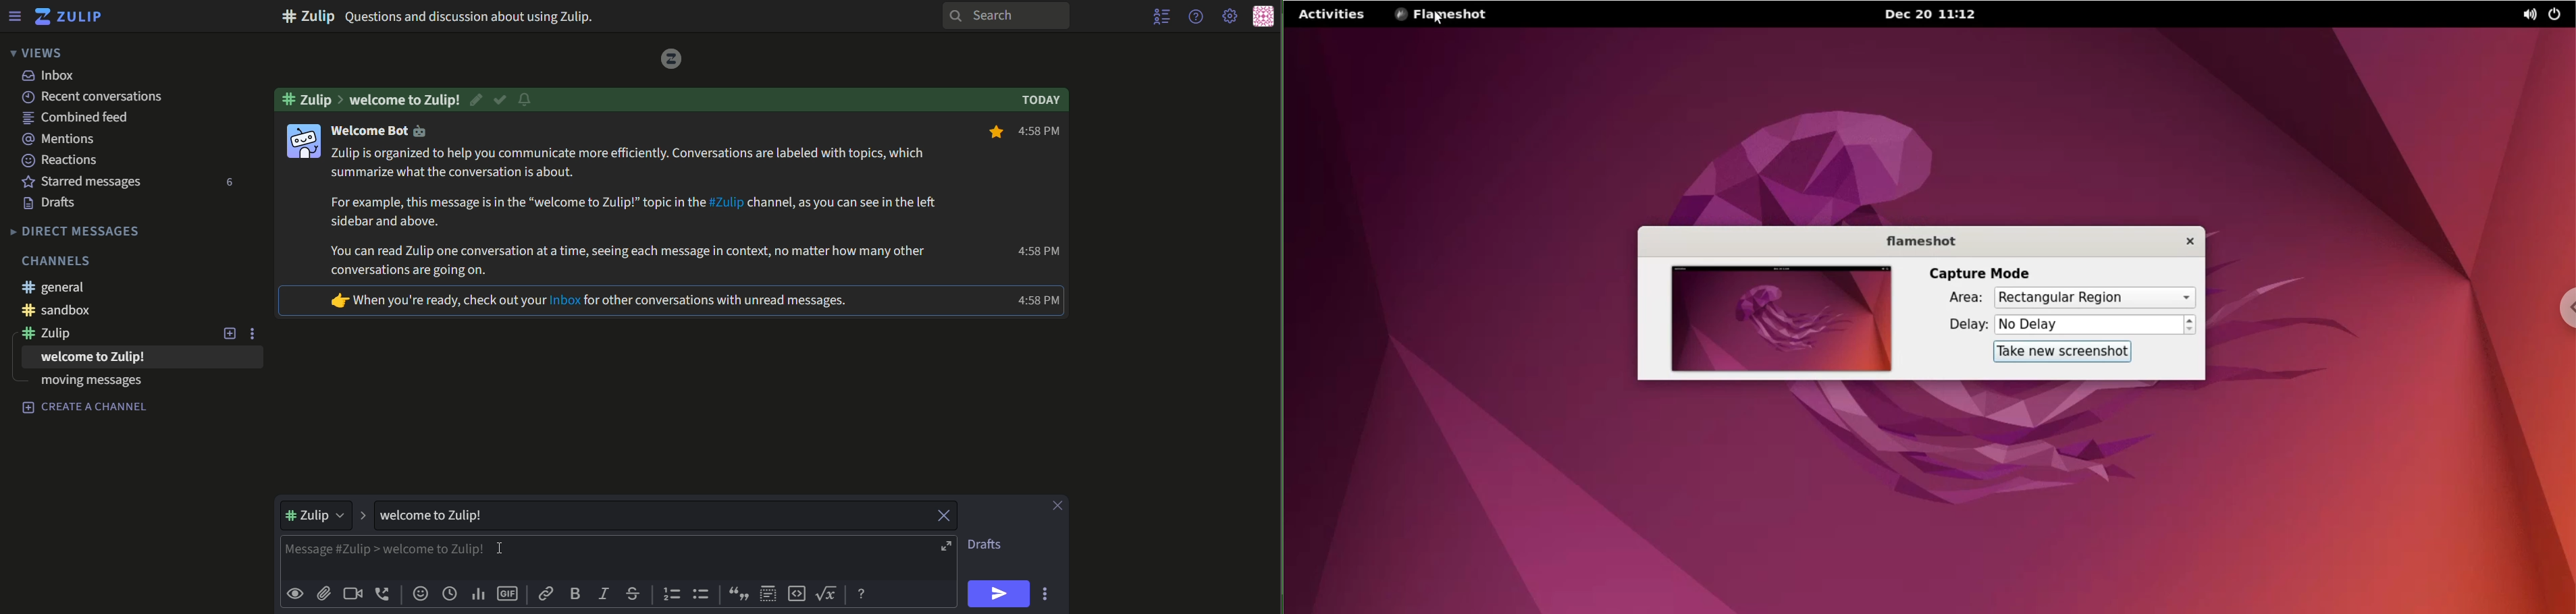  Describe the element at coordinates (324, 594) in the screenshot. I see `add file` at that location.